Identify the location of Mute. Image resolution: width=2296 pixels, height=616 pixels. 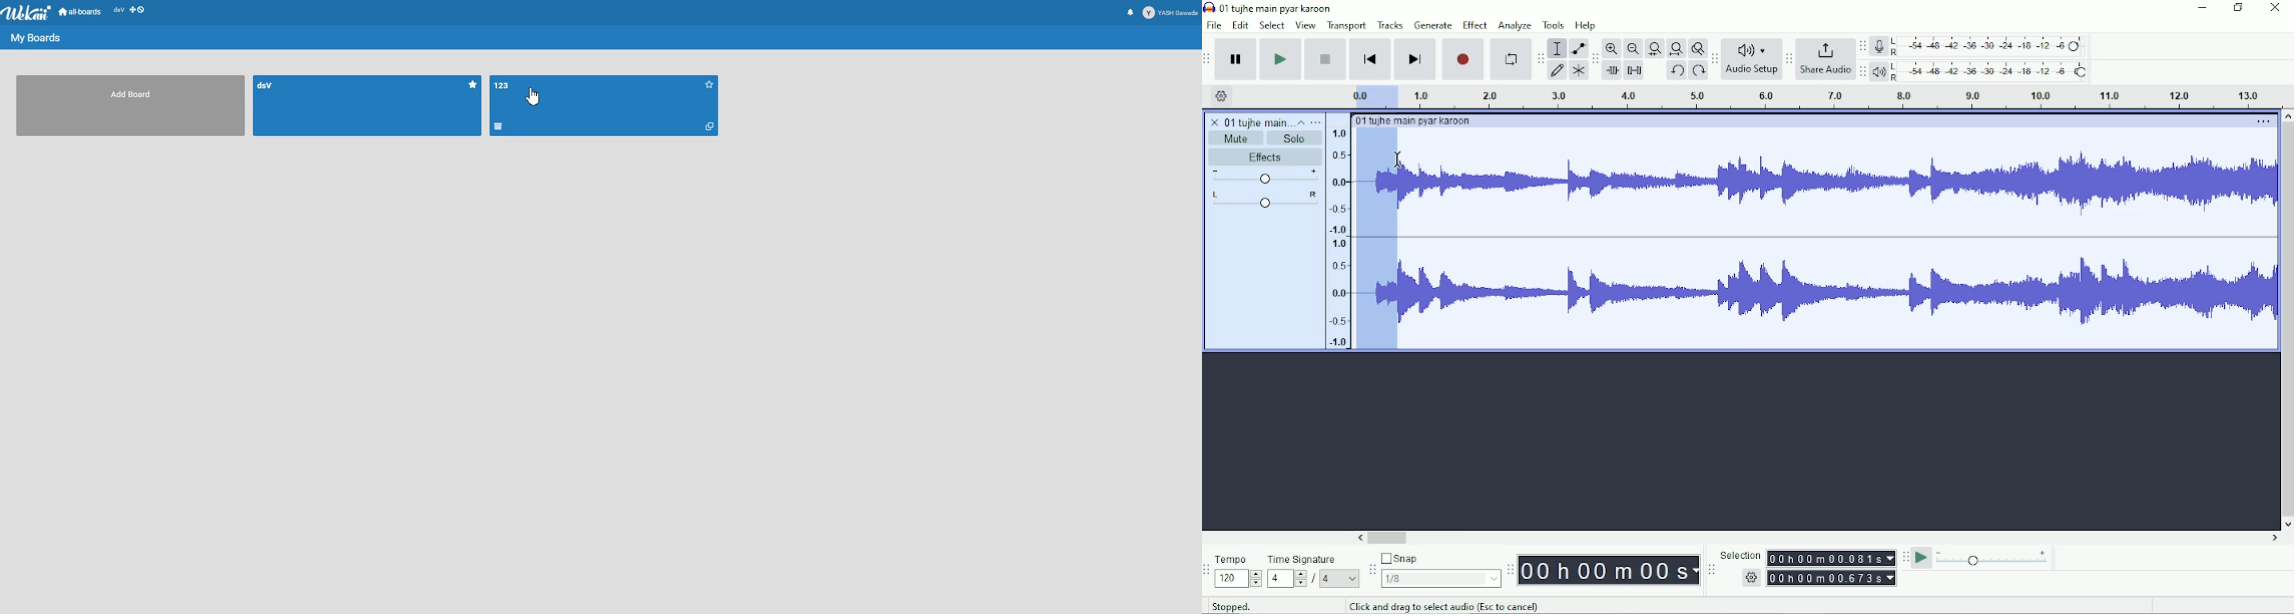
(1237, 138).